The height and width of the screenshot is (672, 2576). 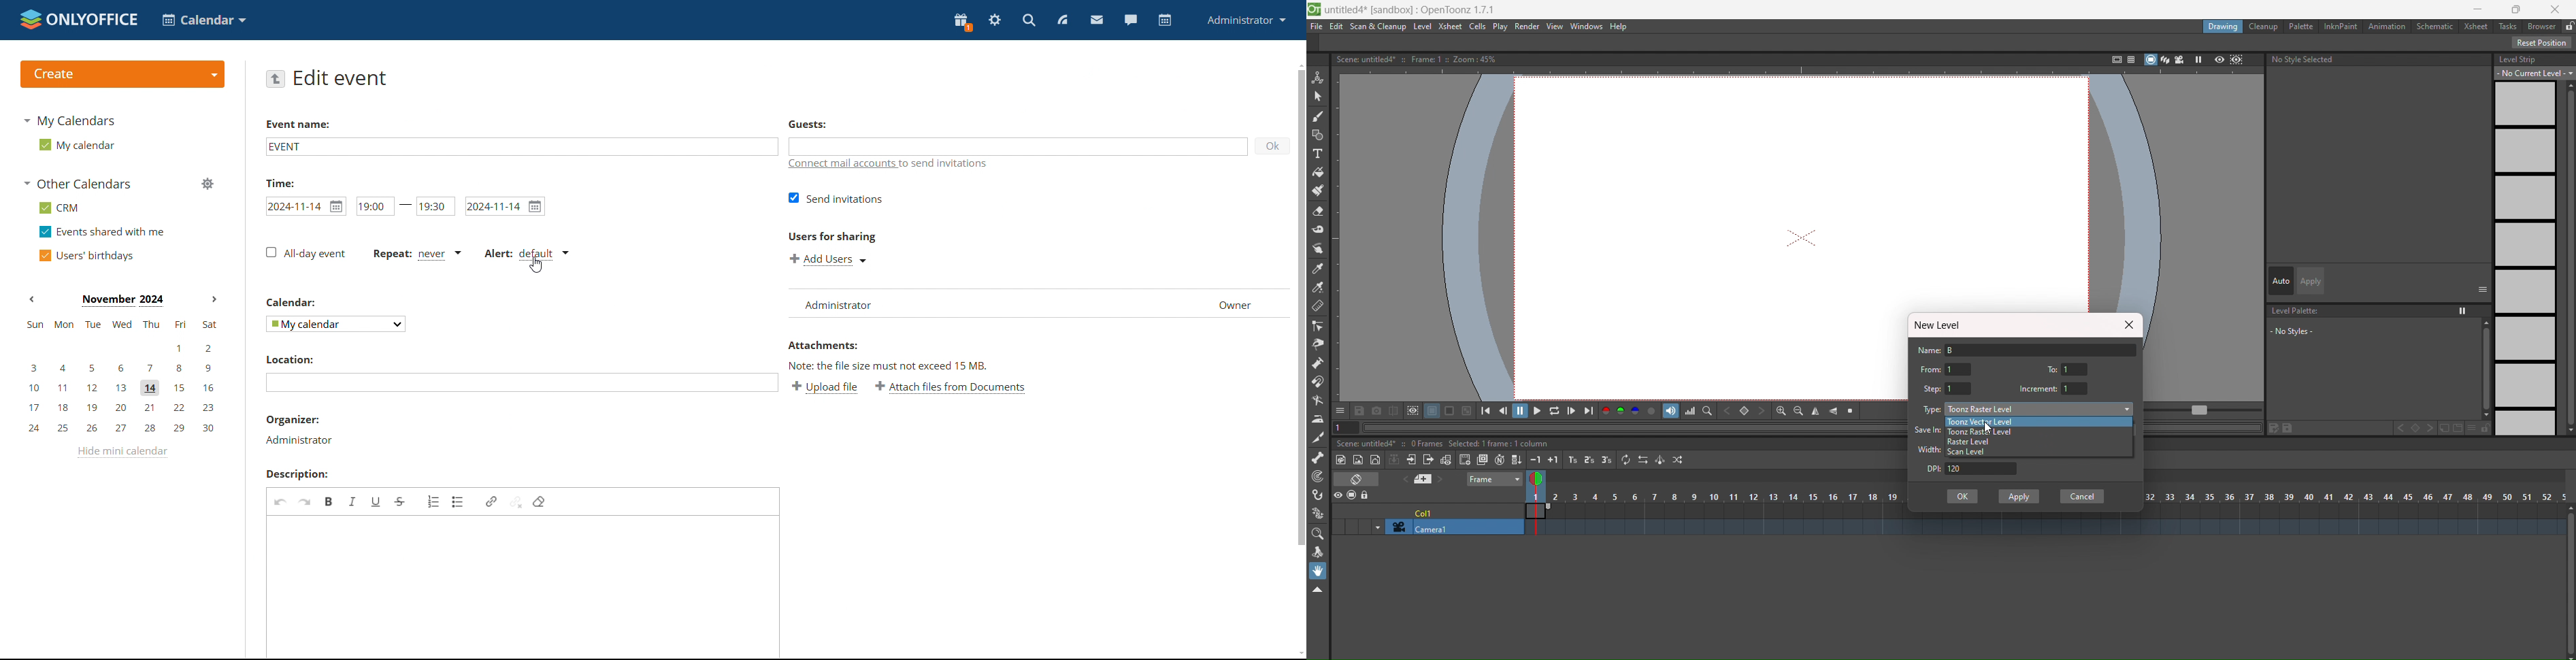 What do you see at coordinates (335, 324) in the screenshot?
I see `select calendar` at bounding box center [335, 324].